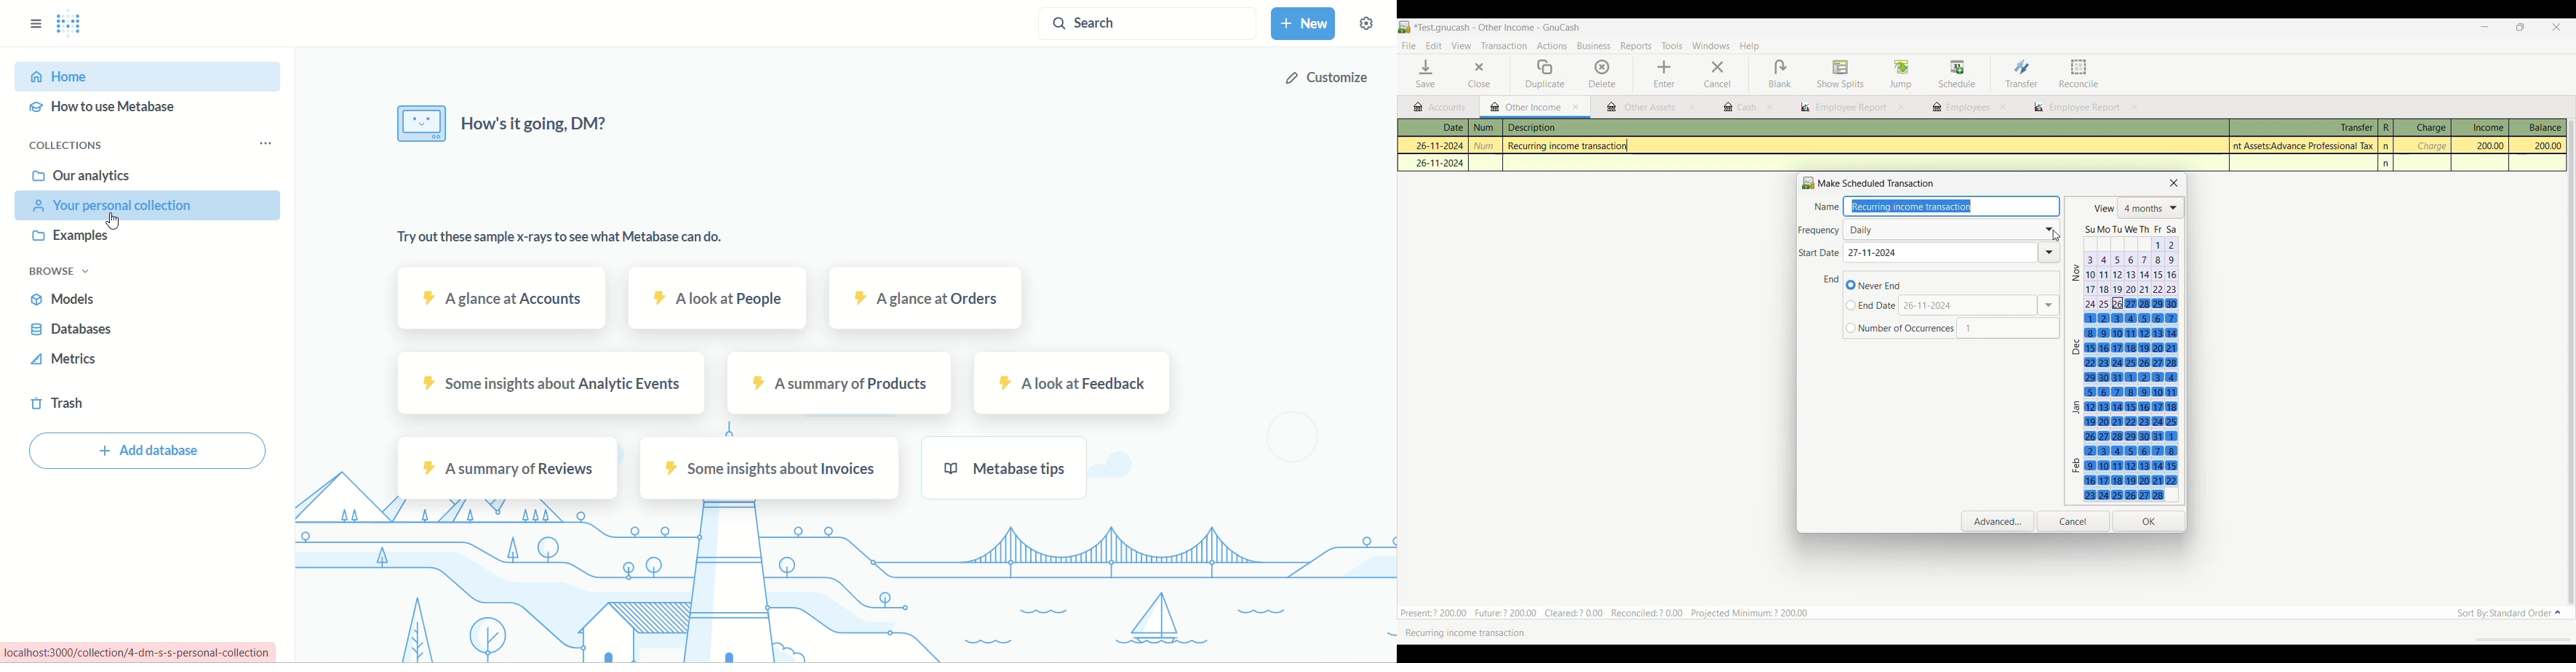 Image resolution: width=2576 pixels, height=672 pixels. What do you see at coordinates (1498, 28) in the screenshot?
I see `Project and software name ` at bounding box center [1498, 28].